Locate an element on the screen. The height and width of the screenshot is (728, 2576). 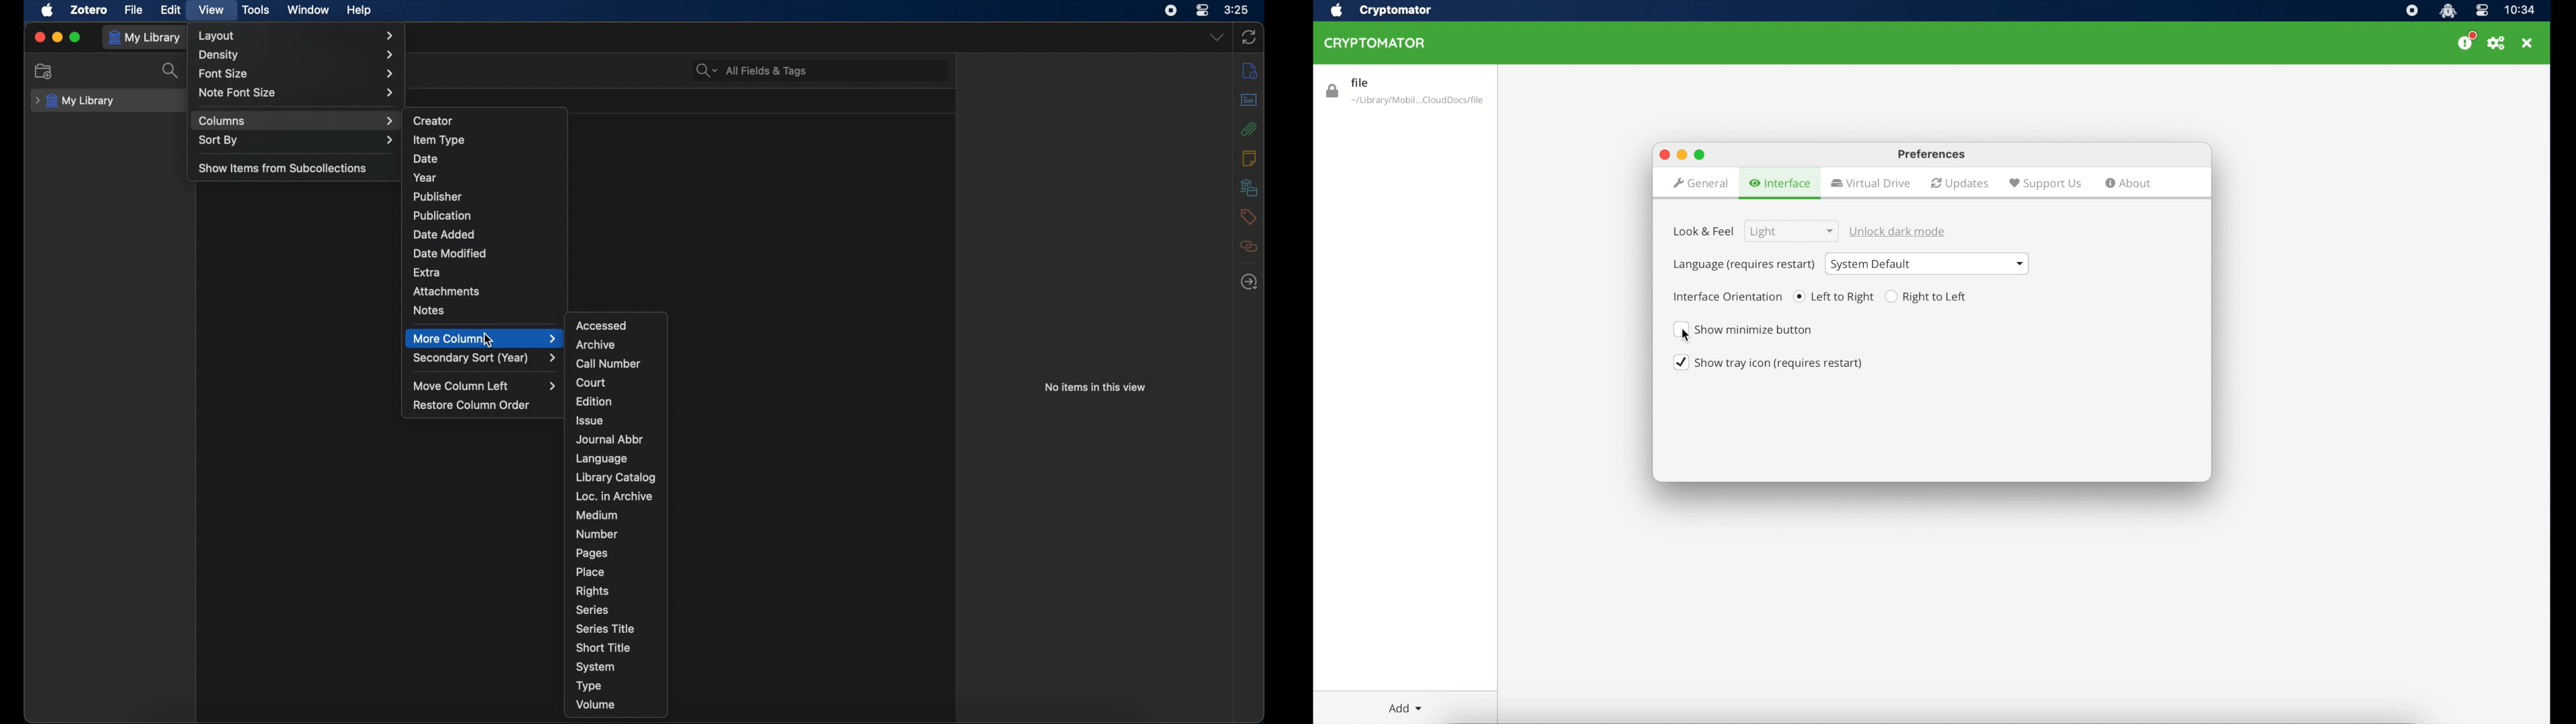
short title is located at coordinates (604, 648).